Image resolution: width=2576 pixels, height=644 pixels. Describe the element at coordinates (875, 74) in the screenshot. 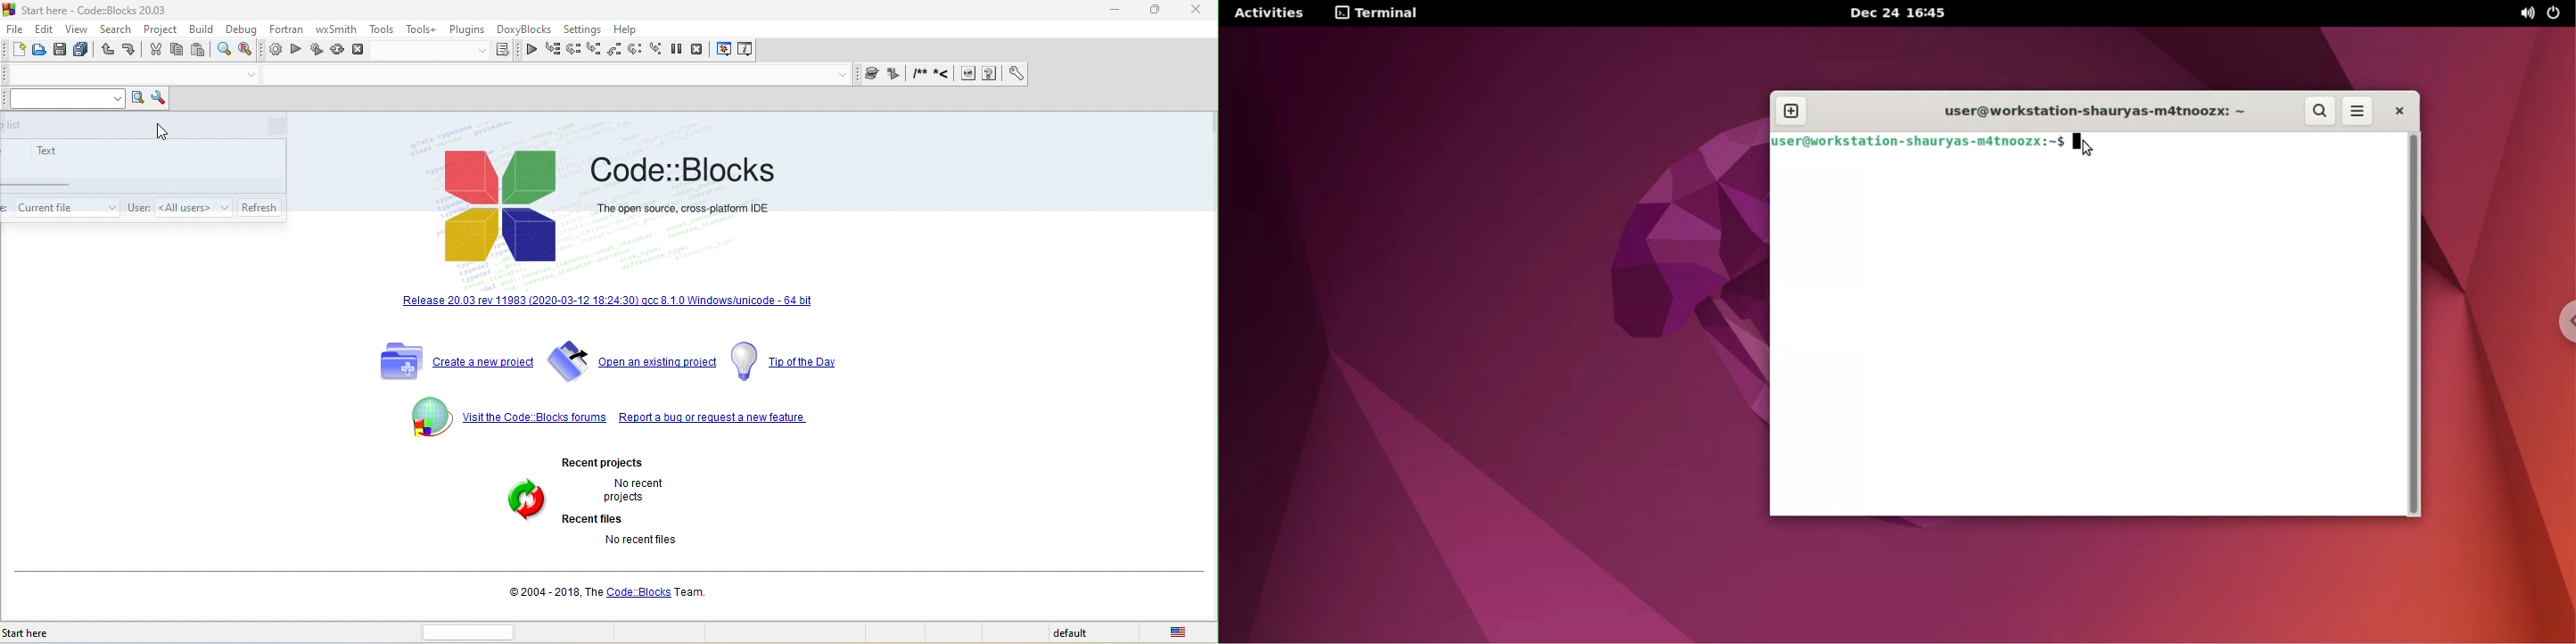

I see `doxy wizard` at that location.